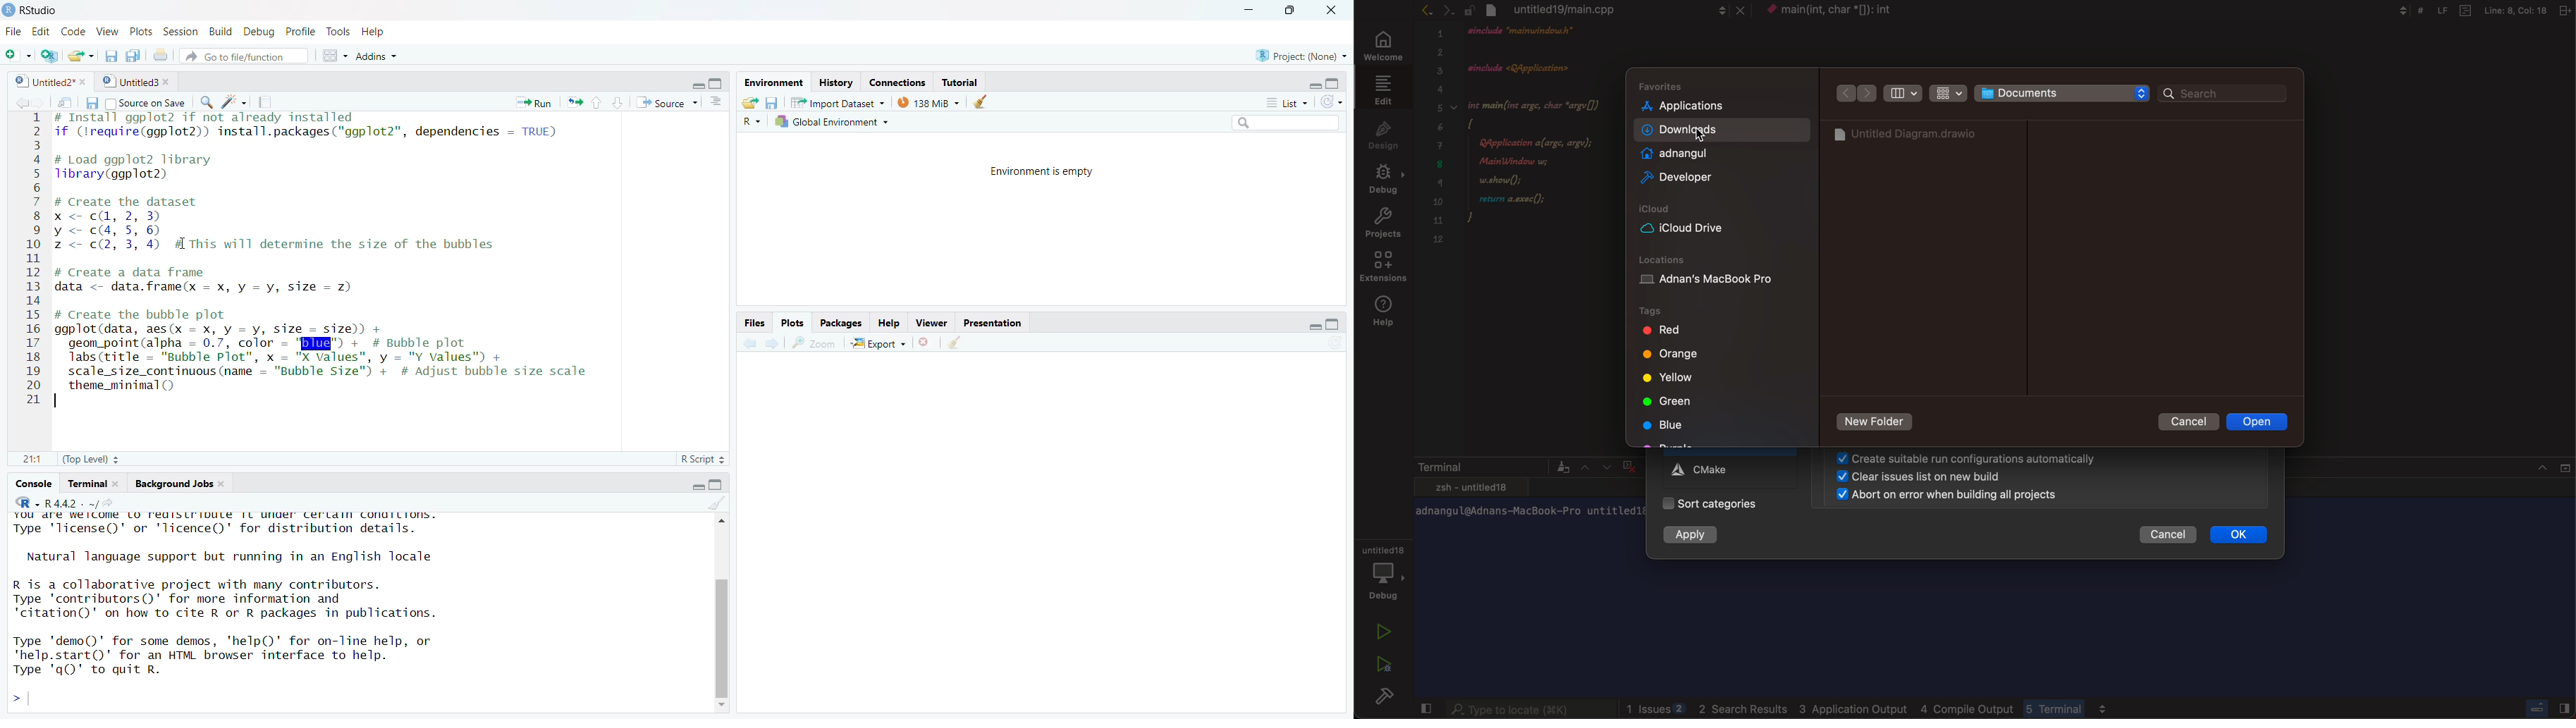 Image resolution: width=2576 pixels, height=728 pixels. What do you see at coordinates (87, 103) in the screenshot?
I see `save` at bounding box center [87, 103].